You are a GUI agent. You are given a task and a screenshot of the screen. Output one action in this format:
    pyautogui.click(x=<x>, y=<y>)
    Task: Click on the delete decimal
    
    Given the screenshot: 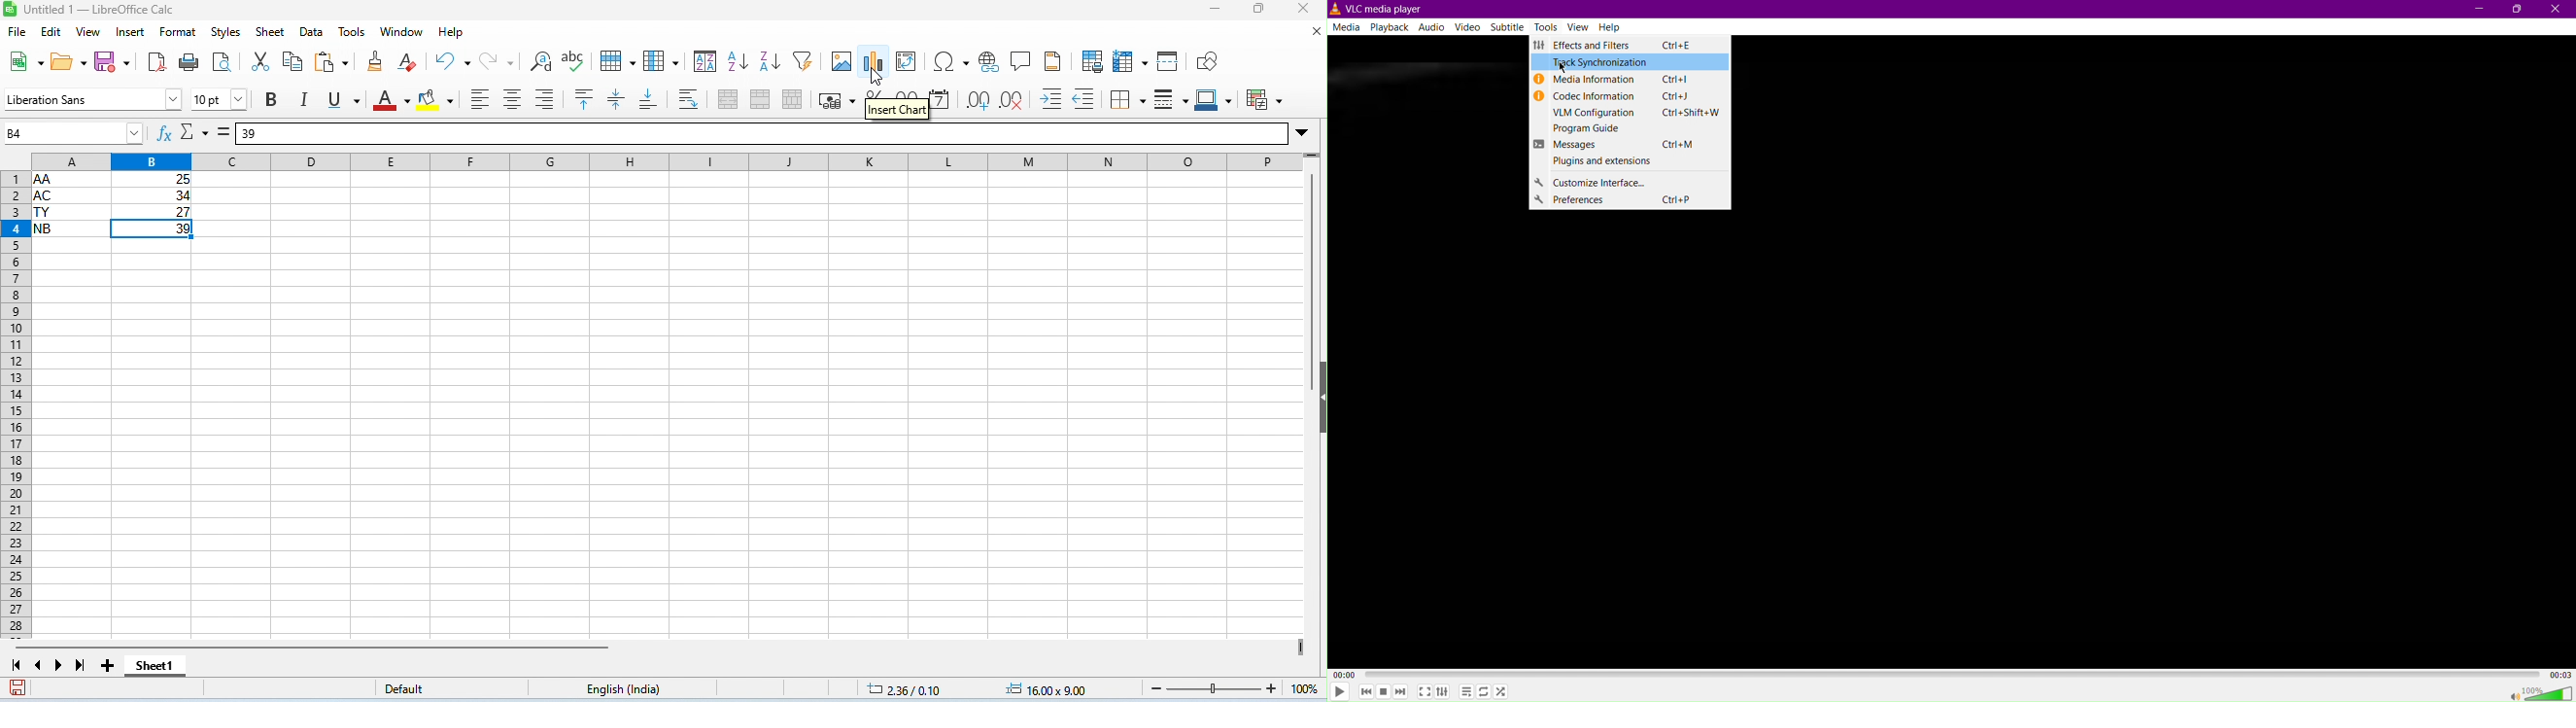 What is the action you would take?
    pyautogui.click(x=1013, y=101)
    